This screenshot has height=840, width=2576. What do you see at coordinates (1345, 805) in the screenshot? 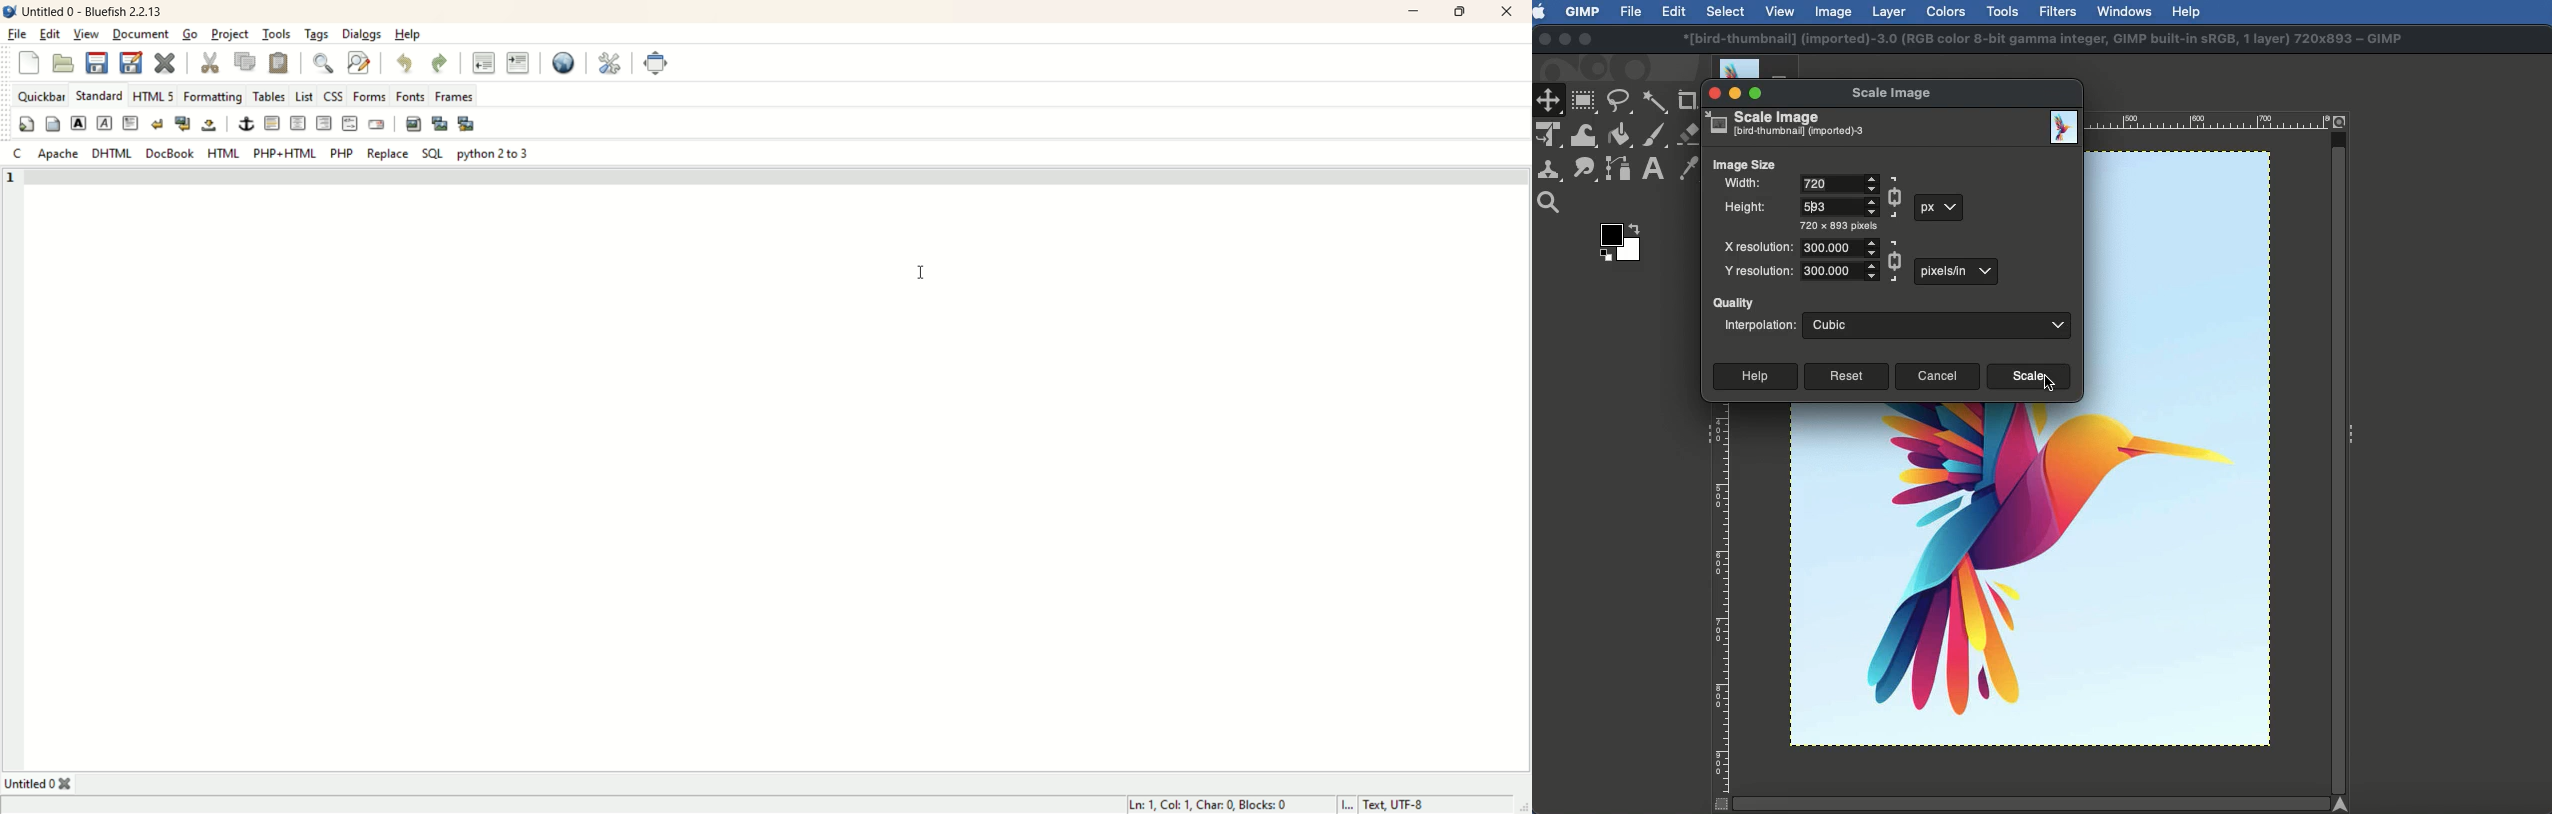
I see `I` at bounding box center [1345, 805].